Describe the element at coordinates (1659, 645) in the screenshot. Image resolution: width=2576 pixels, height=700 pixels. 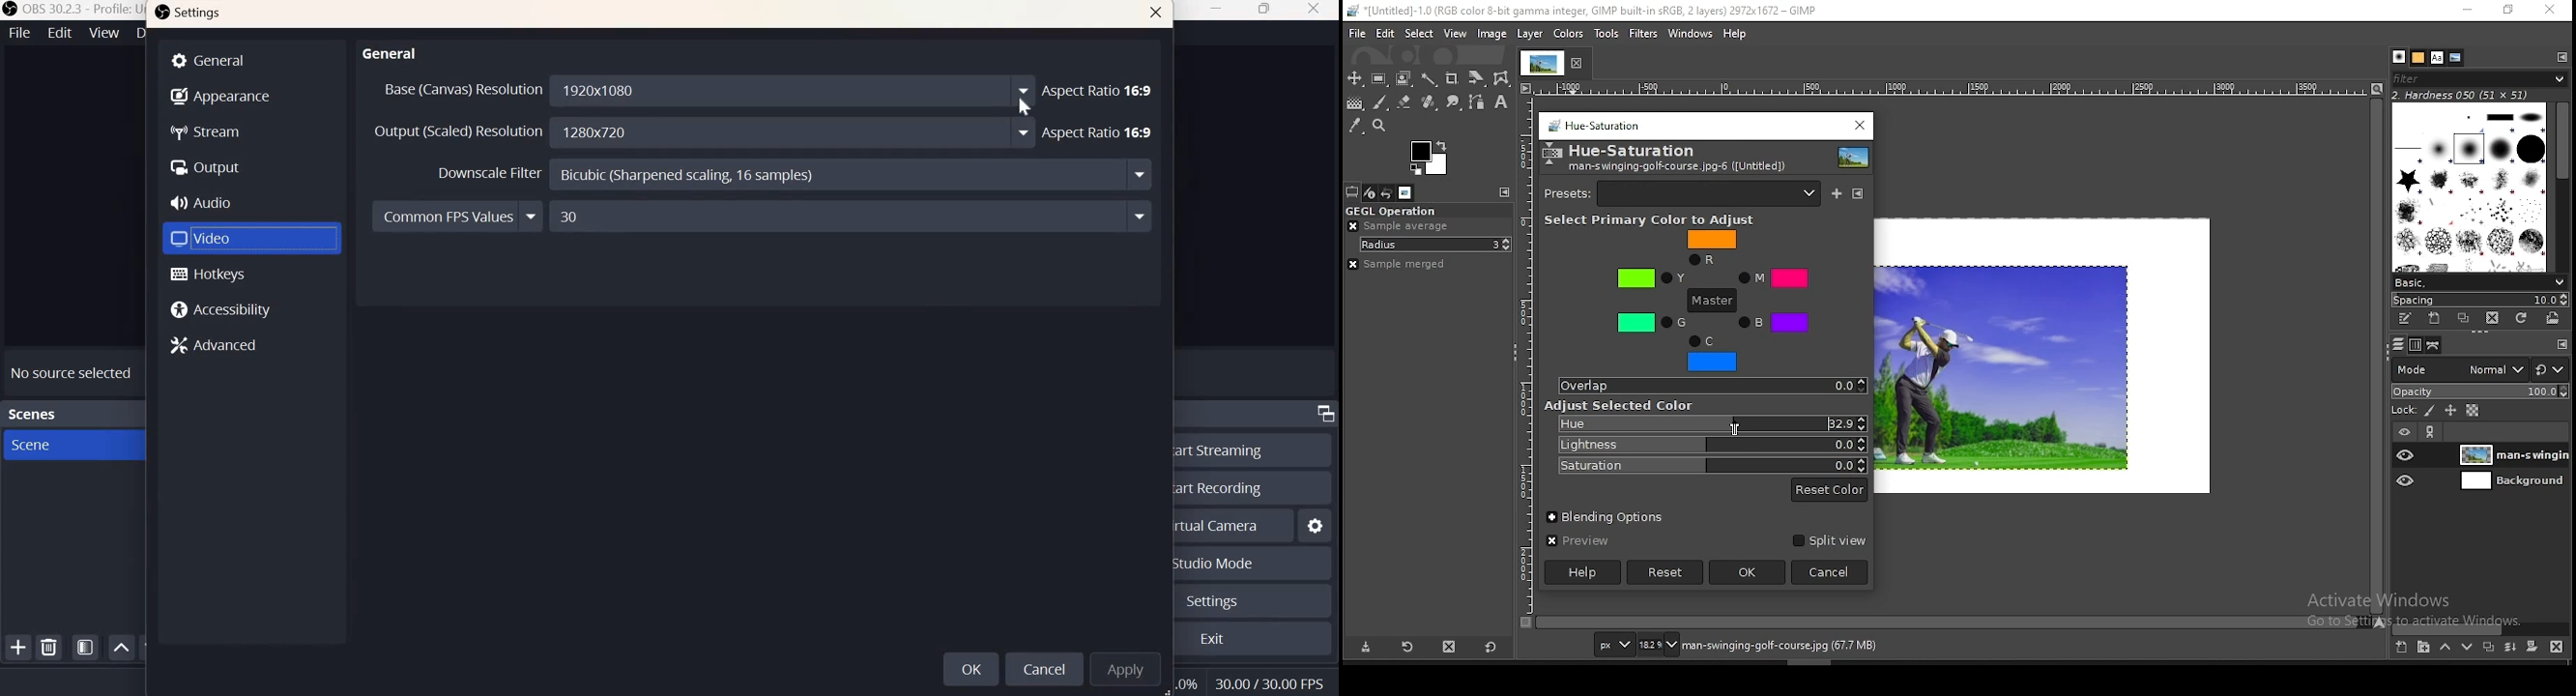
I see `zoom status` at that location.